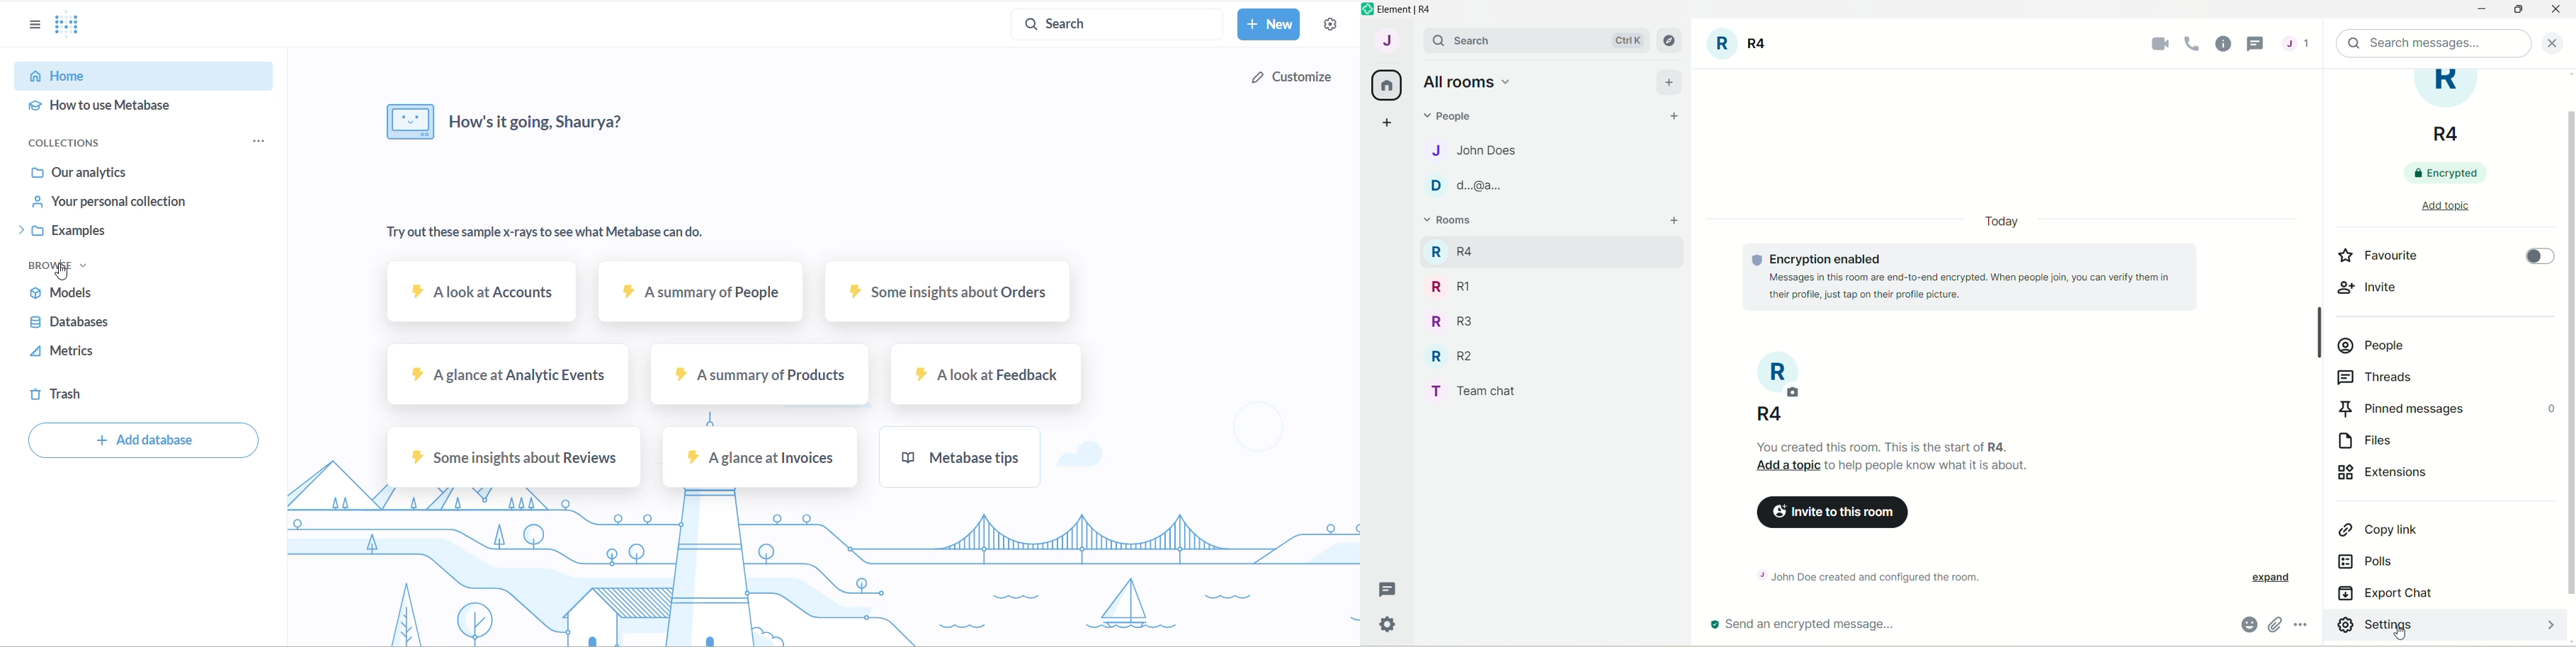  I want to click on Some insights about reviews, so click(513, 463).